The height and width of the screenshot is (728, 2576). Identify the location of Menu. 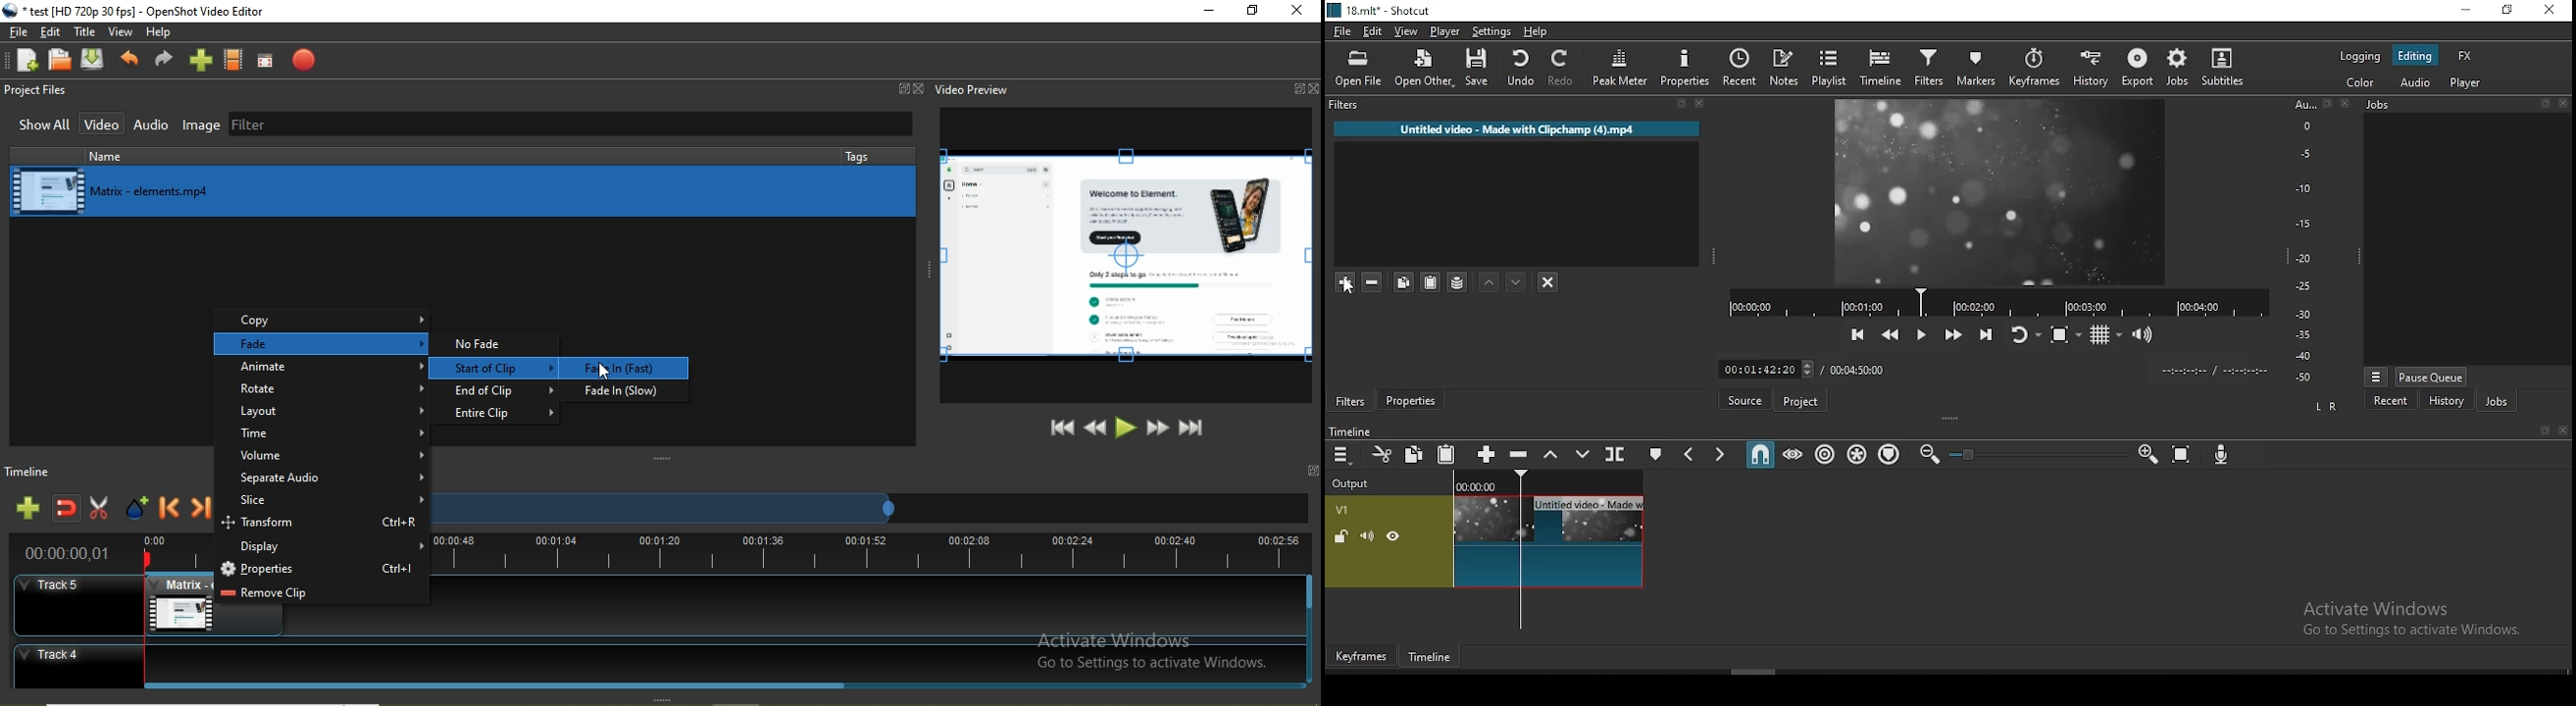
(2376, 377).